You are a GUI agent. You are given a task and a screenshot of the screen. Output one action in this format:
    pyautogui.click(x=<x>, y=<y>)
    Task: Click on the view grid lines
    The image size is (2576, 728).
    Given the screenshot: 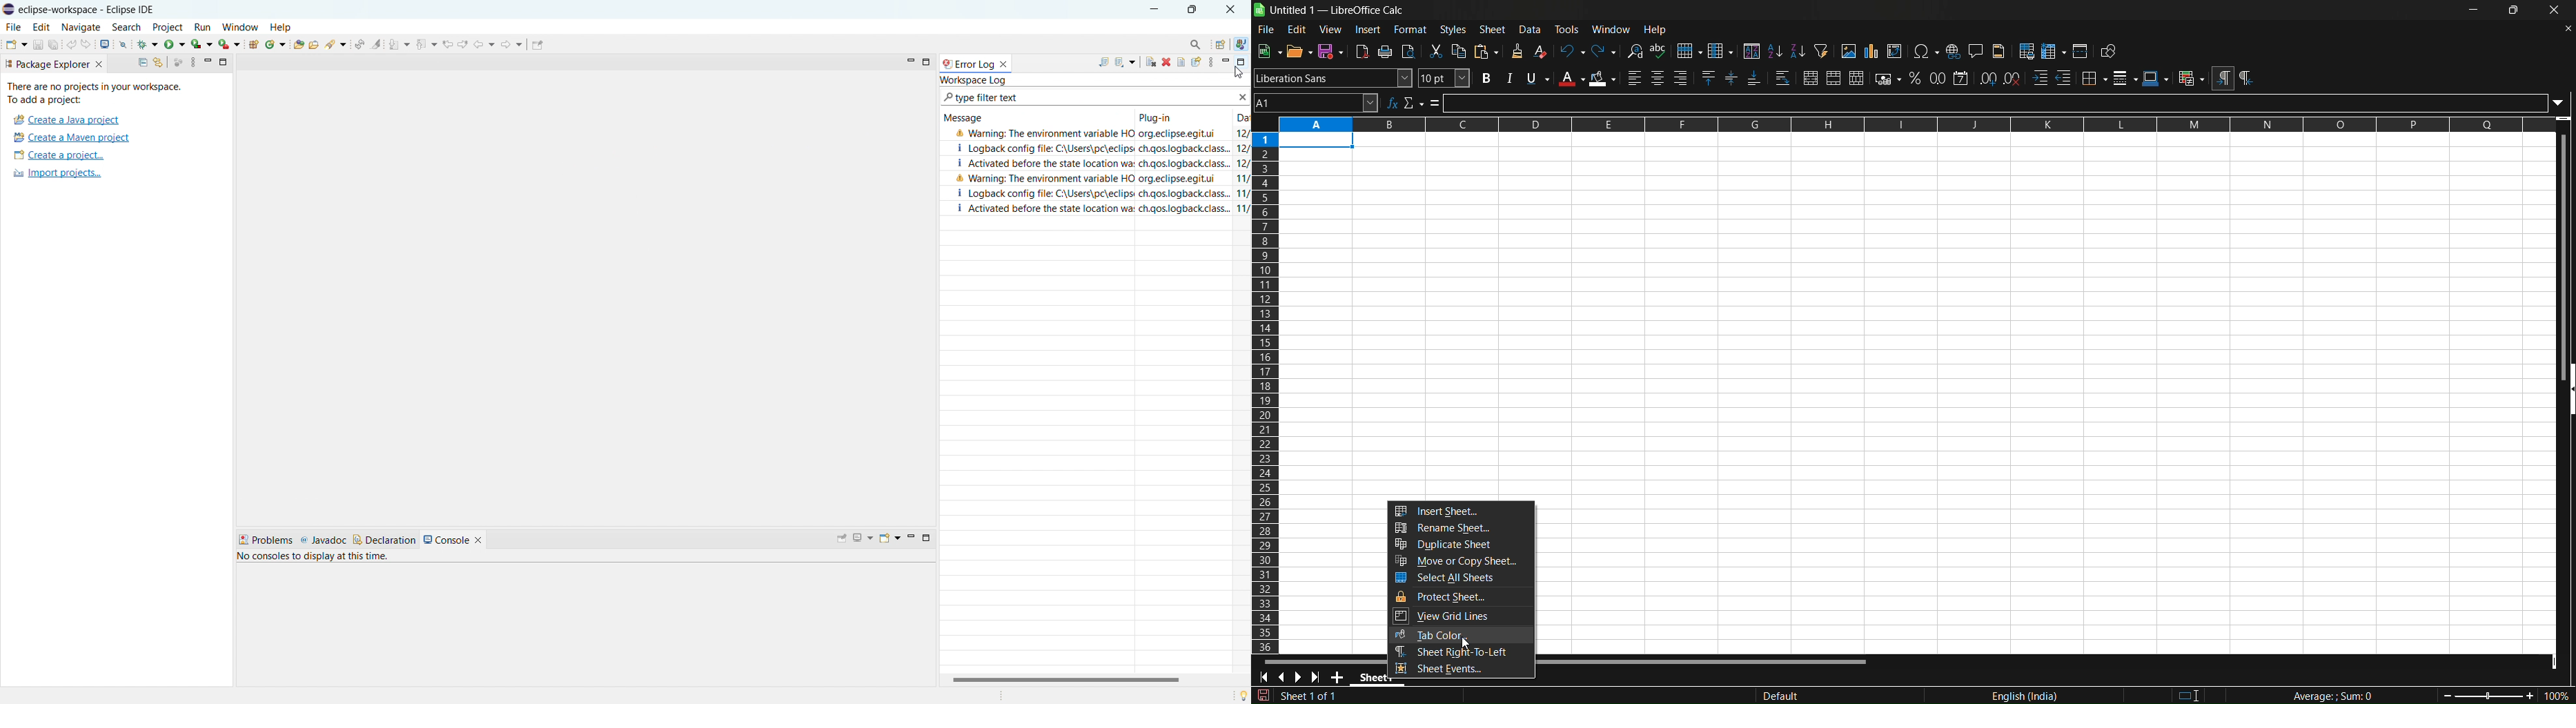 What is the action you would take?
    pyautogui.click(x=1462, y=618)
    